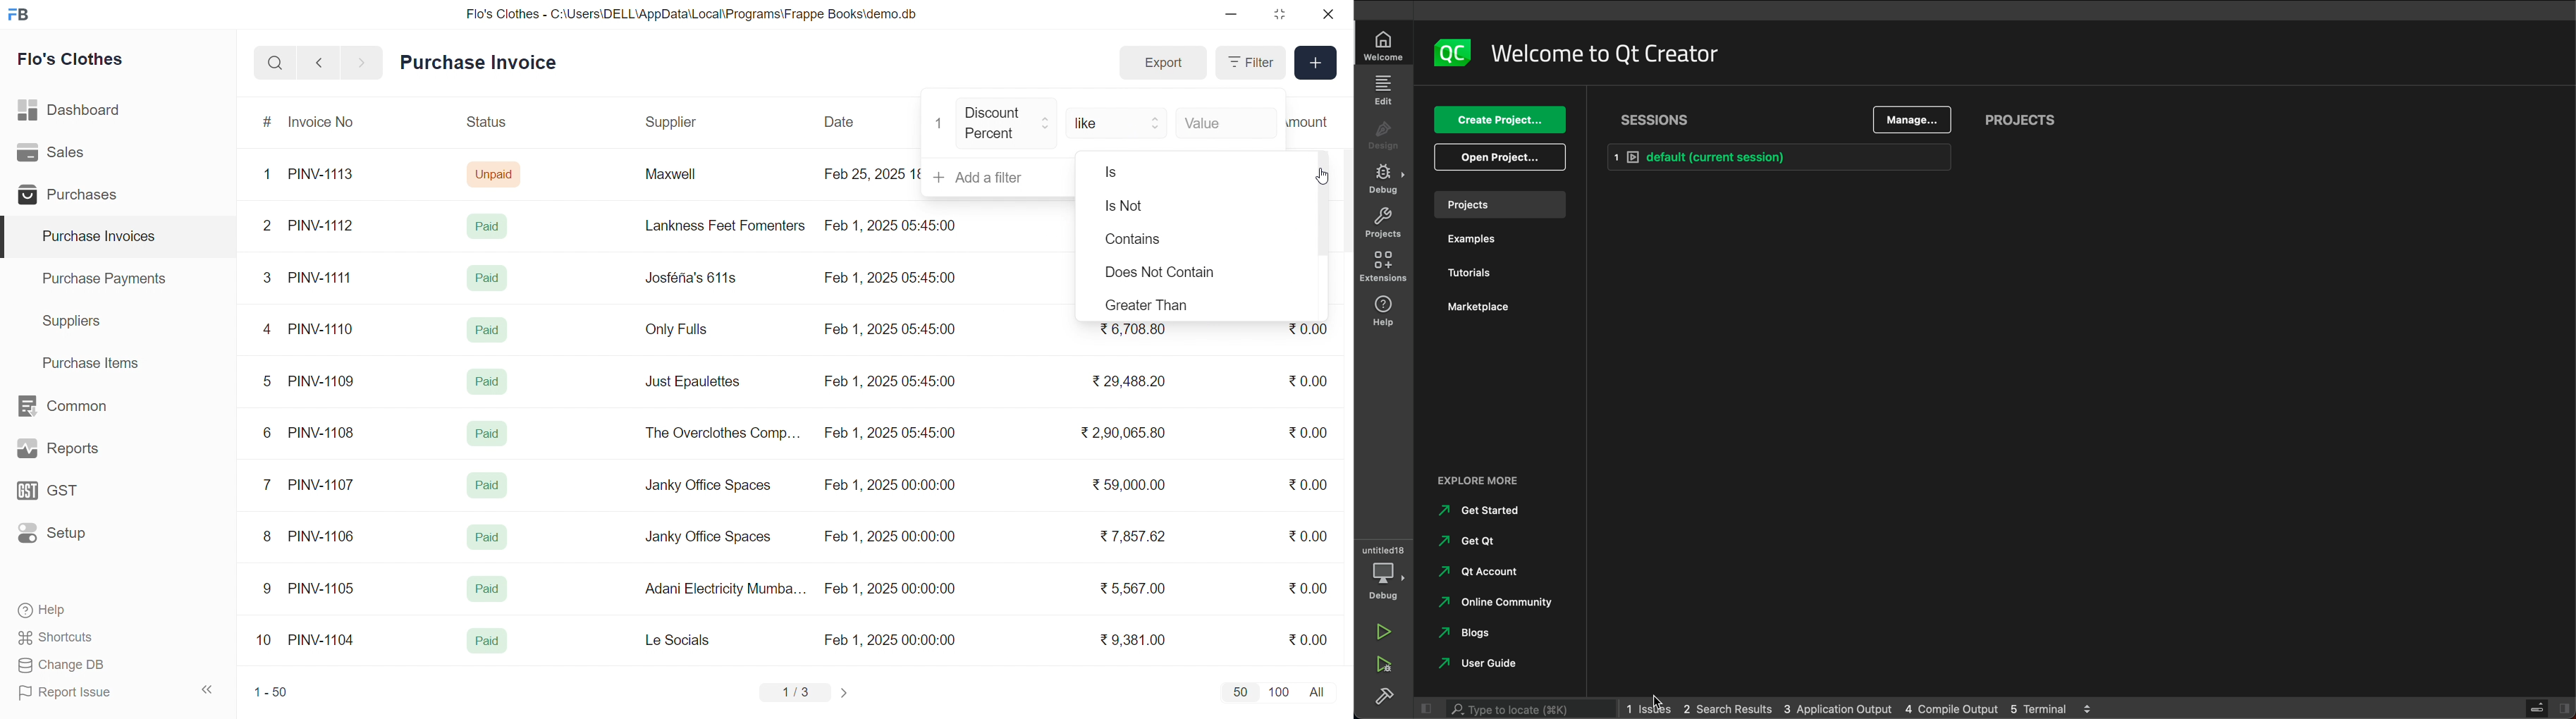  I want to click on ₹0.00, so click(1300, 381).